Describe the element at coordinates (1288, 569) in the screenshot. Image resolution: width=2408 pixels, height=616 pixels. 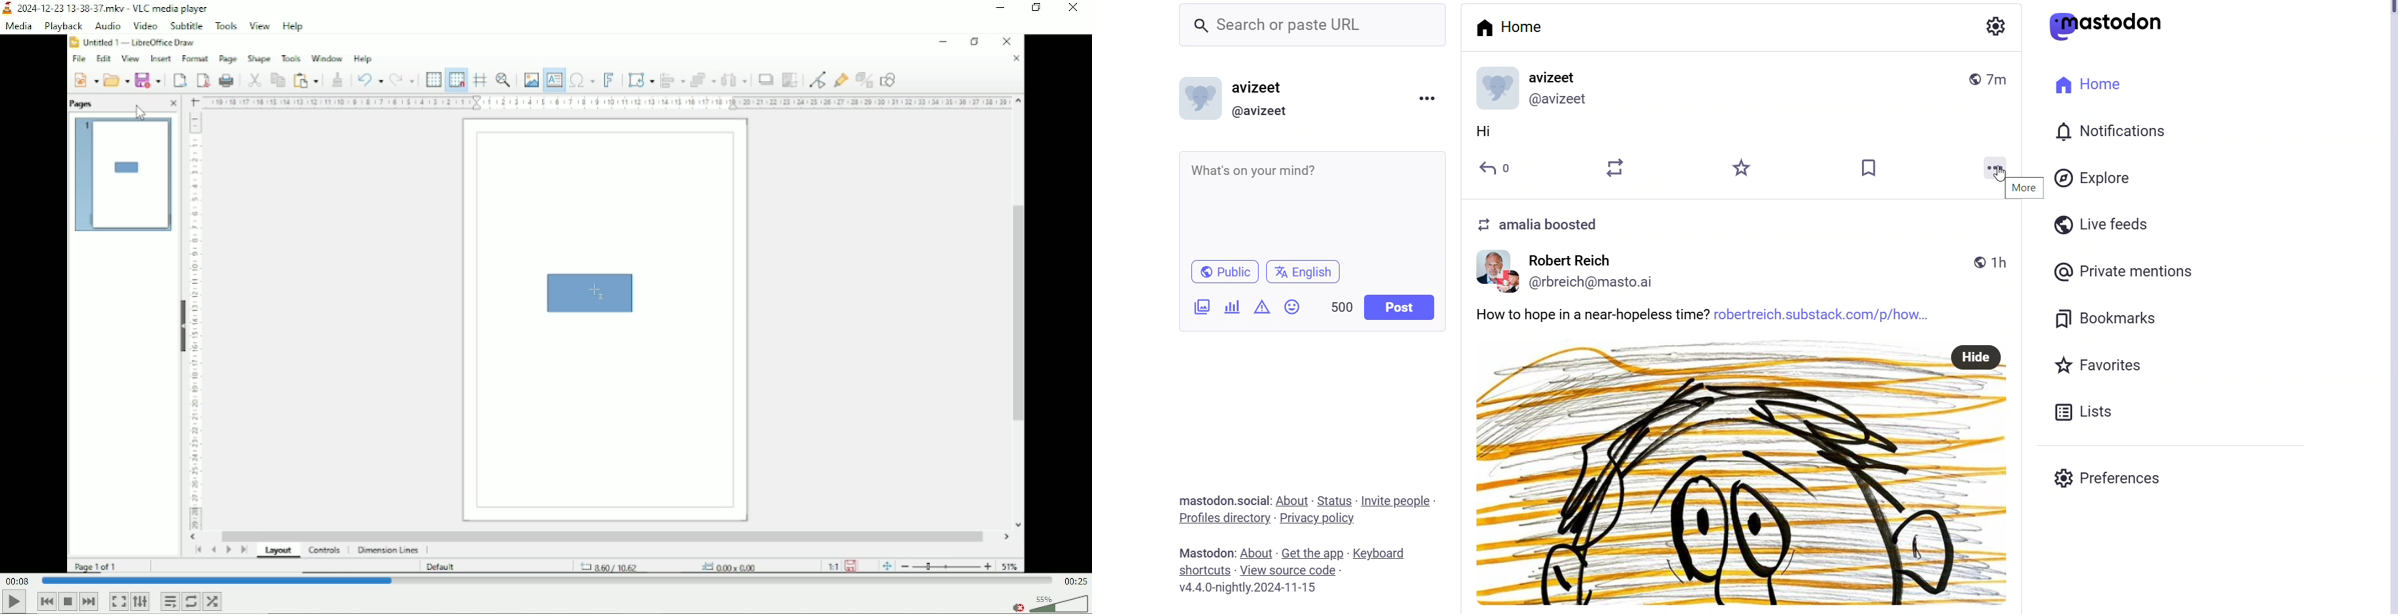
I see `View Source Code` at that location.